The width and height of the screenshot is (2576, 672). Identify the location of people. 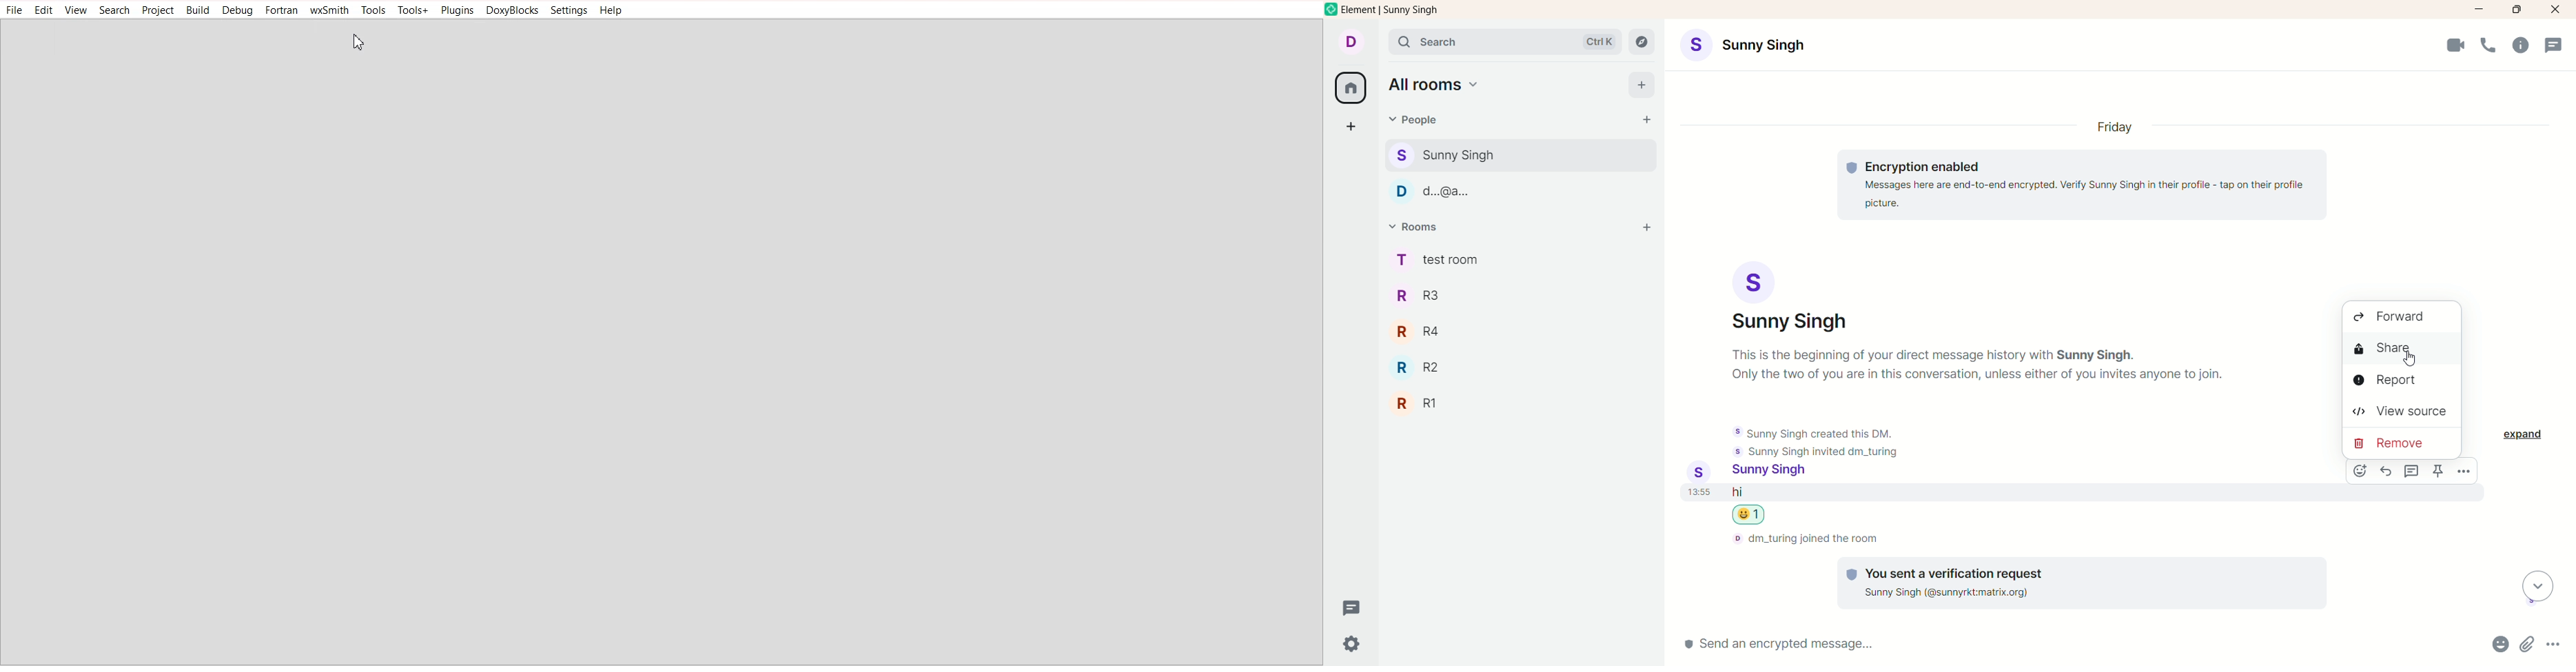
(1463, 153).